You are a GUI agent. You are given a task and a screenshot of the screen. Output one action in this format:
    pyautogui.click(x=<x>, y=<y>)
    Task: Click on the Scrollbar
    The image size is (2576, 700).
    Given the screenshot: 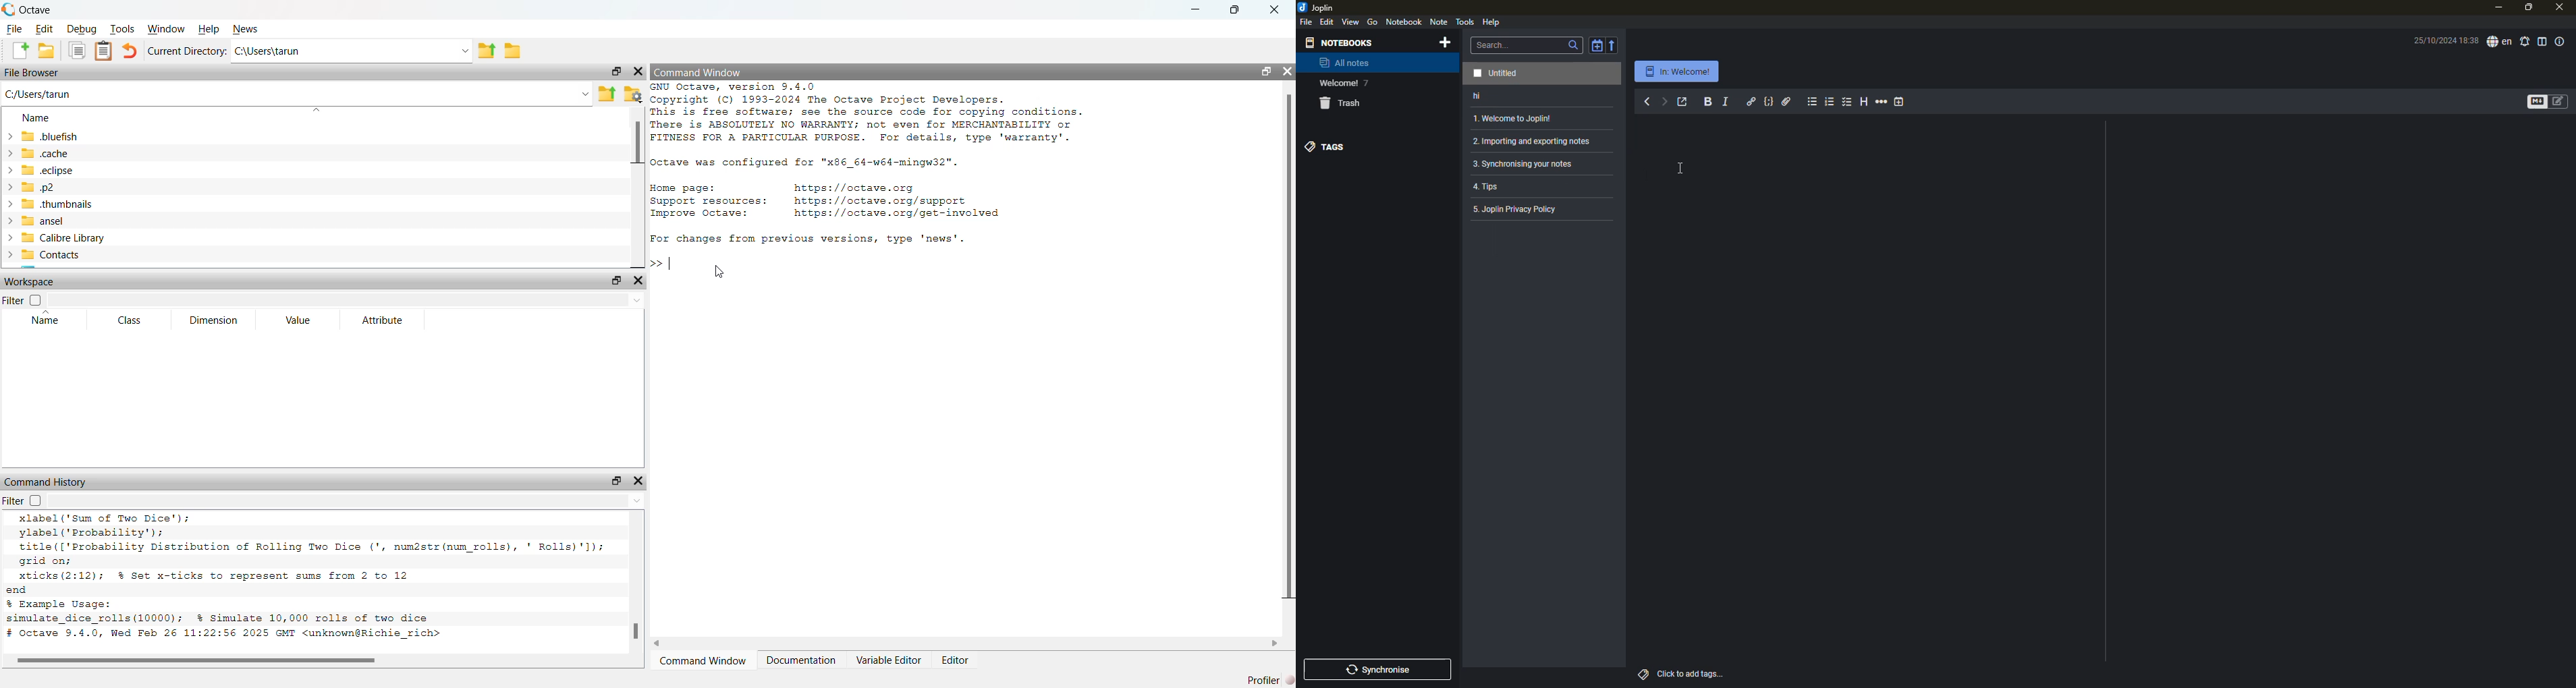 What is the action you would take?
    pyautogui.click(x=636, y=145)
    